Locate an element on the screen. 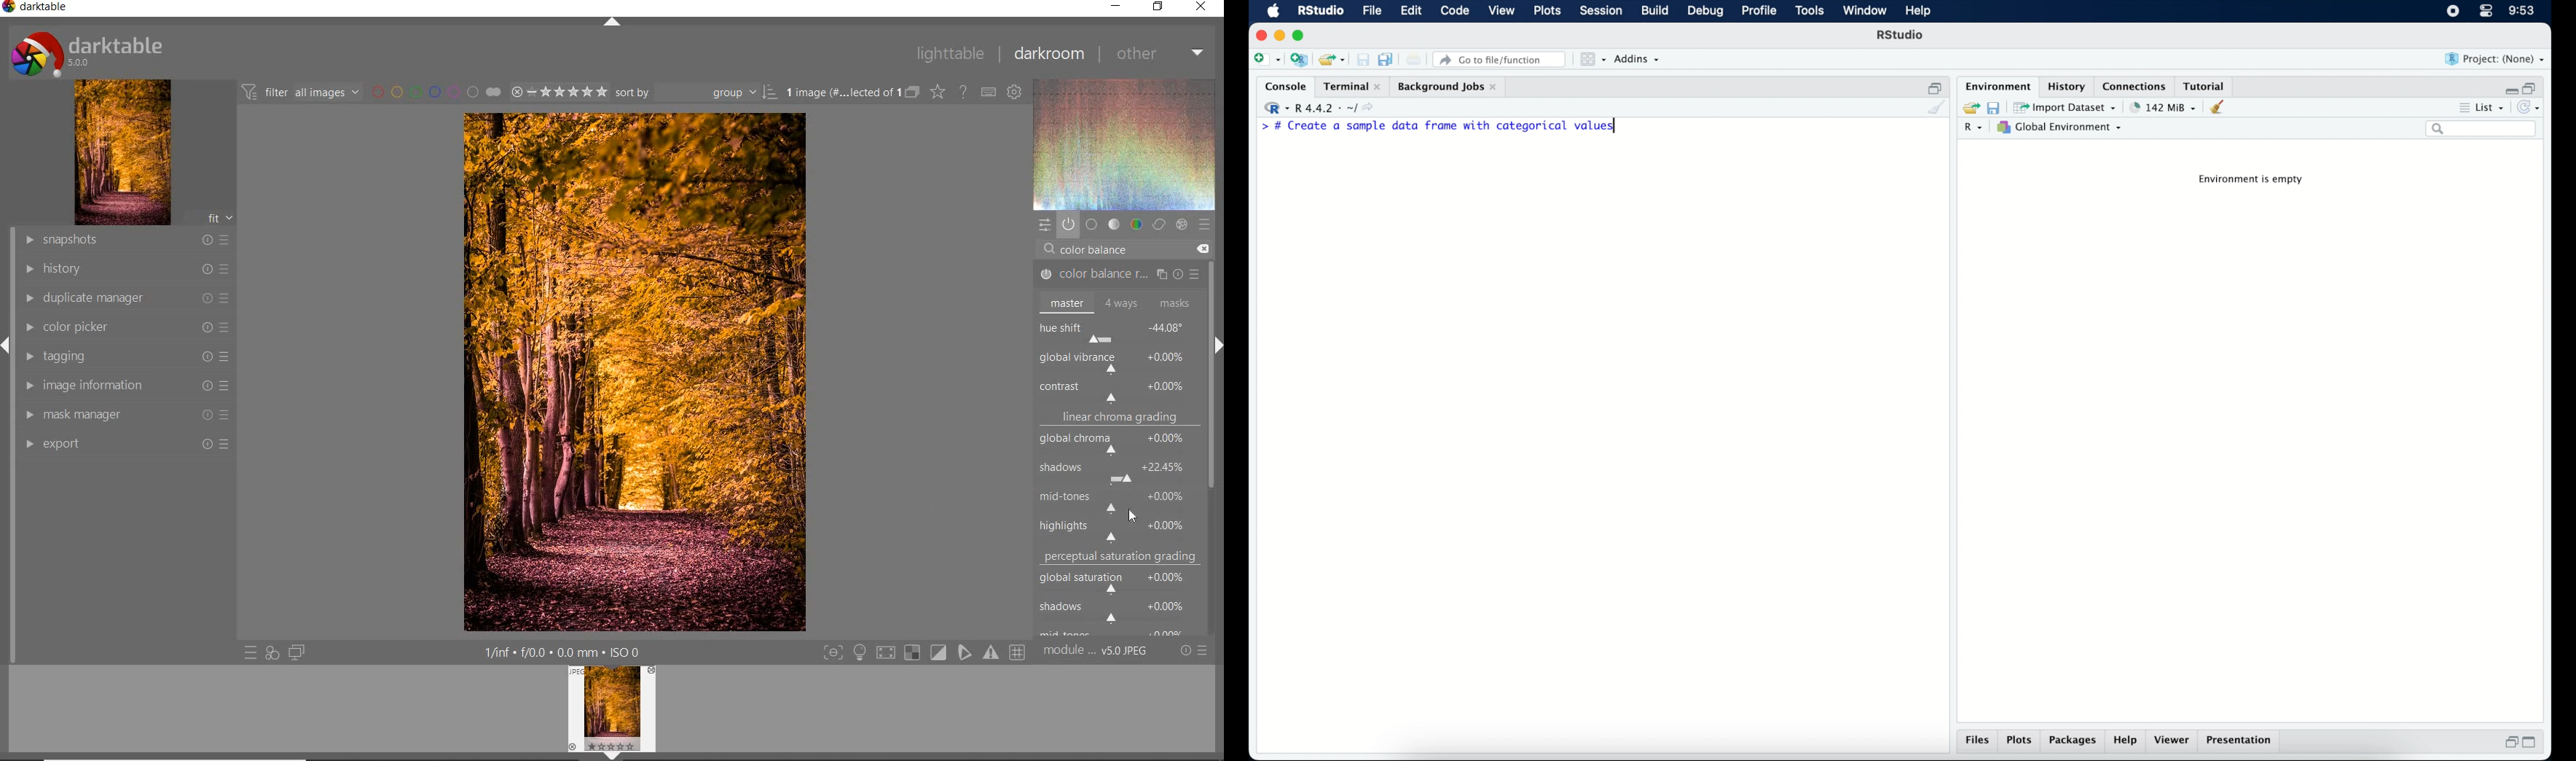 The height and width of the screenshot is (784, 2576). presentation is located at coordinates (2242, 741).